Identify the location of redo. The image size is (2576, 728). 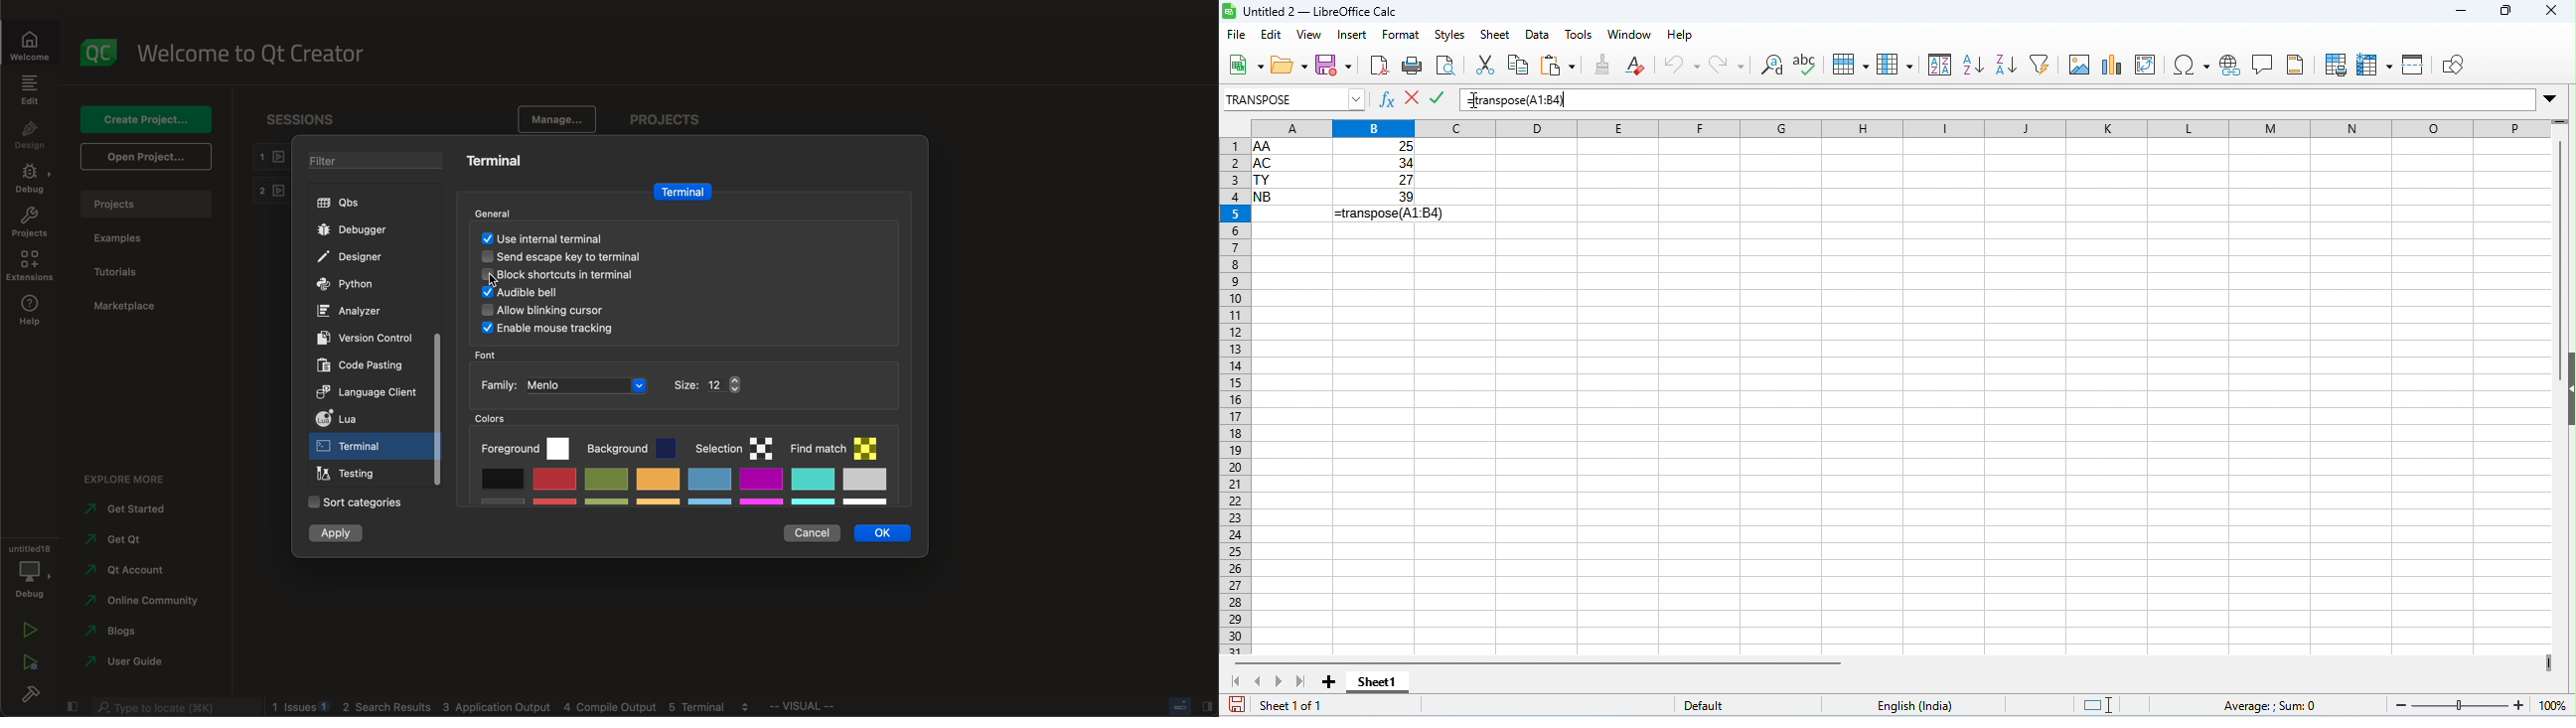
(1728, 66).